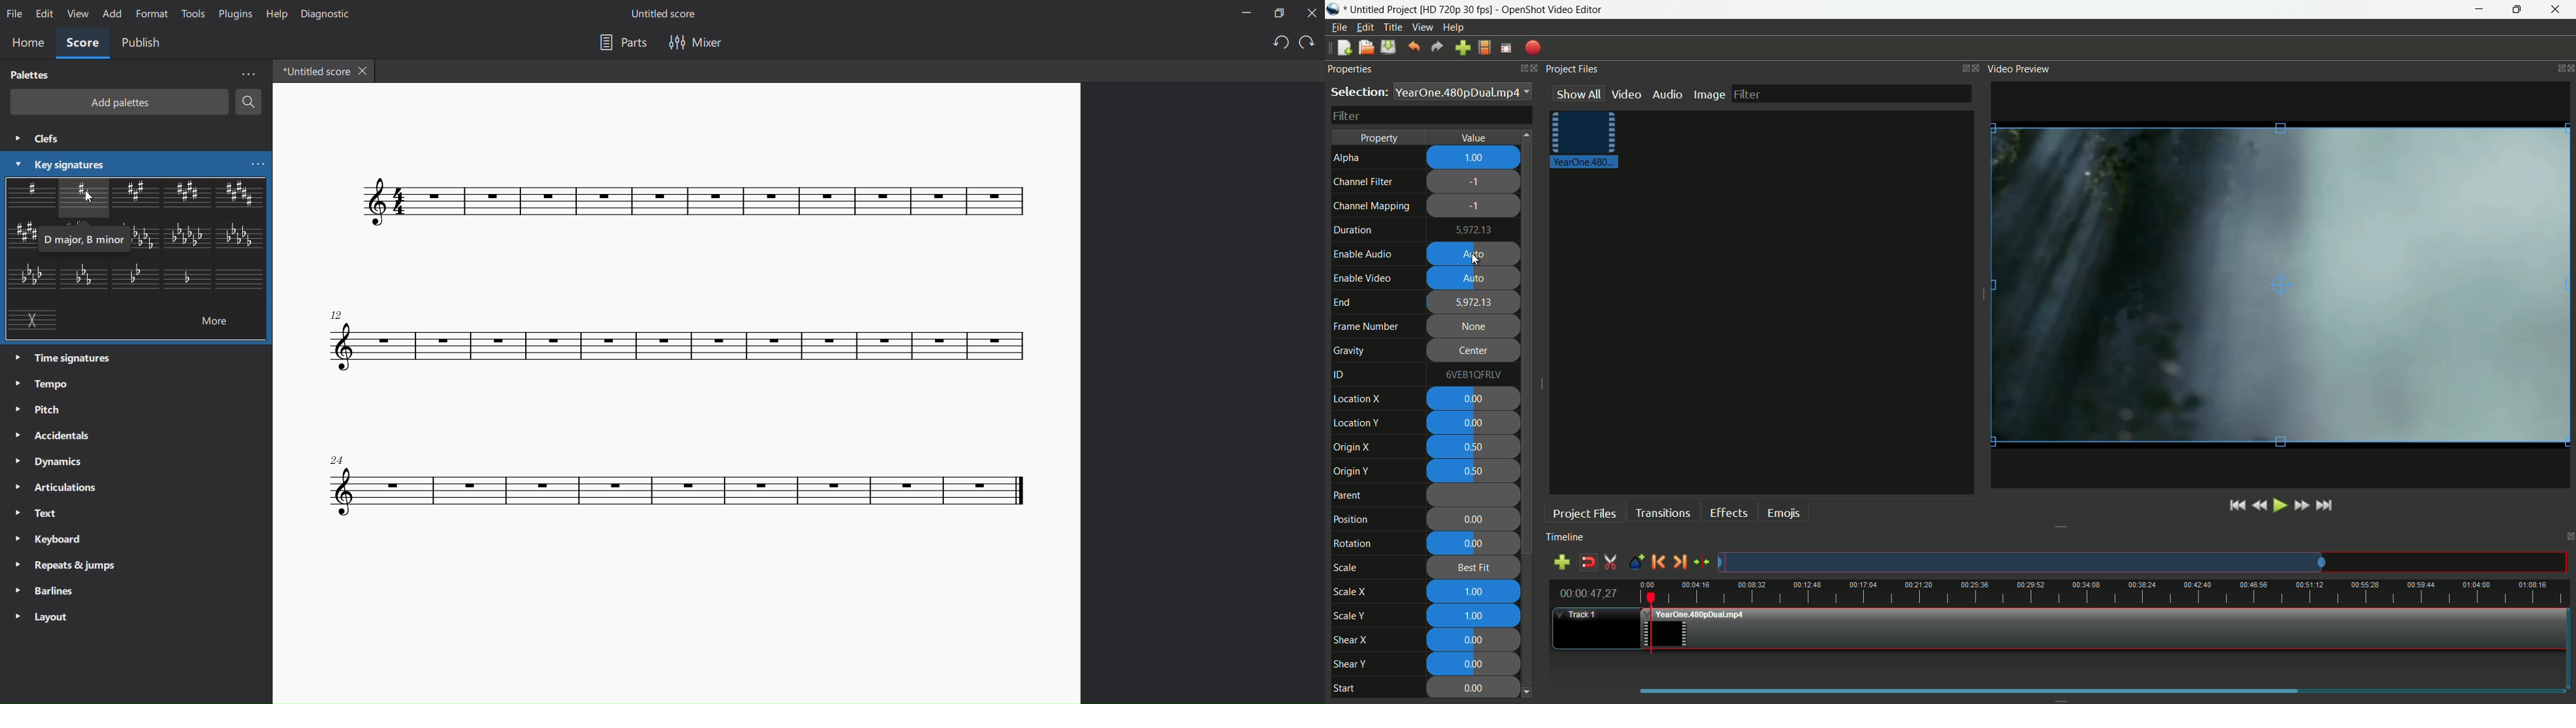 The image size is (2576, 728). What do you see at coordinates (1343, 688) in the screenshot?
I see `start` at bounding box center [1343, 688].